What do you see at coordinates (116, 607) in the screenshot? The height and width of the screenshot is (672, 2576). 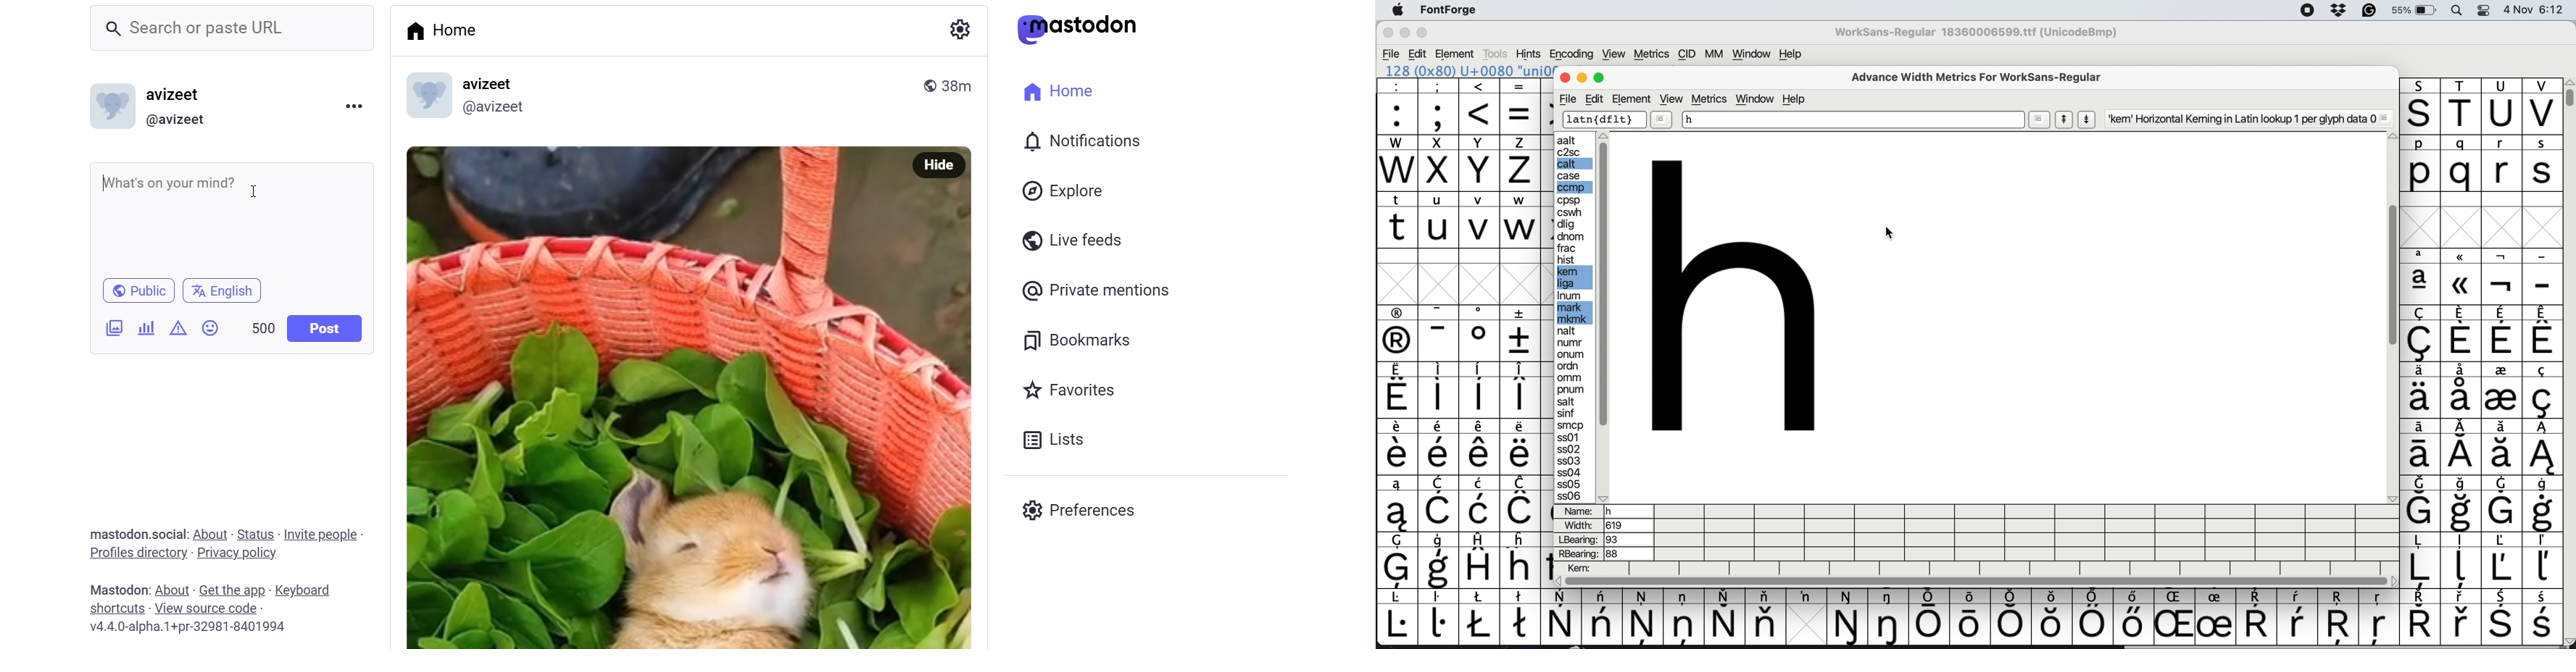 I see `Shortcuts` at bounding box center [116, 607].